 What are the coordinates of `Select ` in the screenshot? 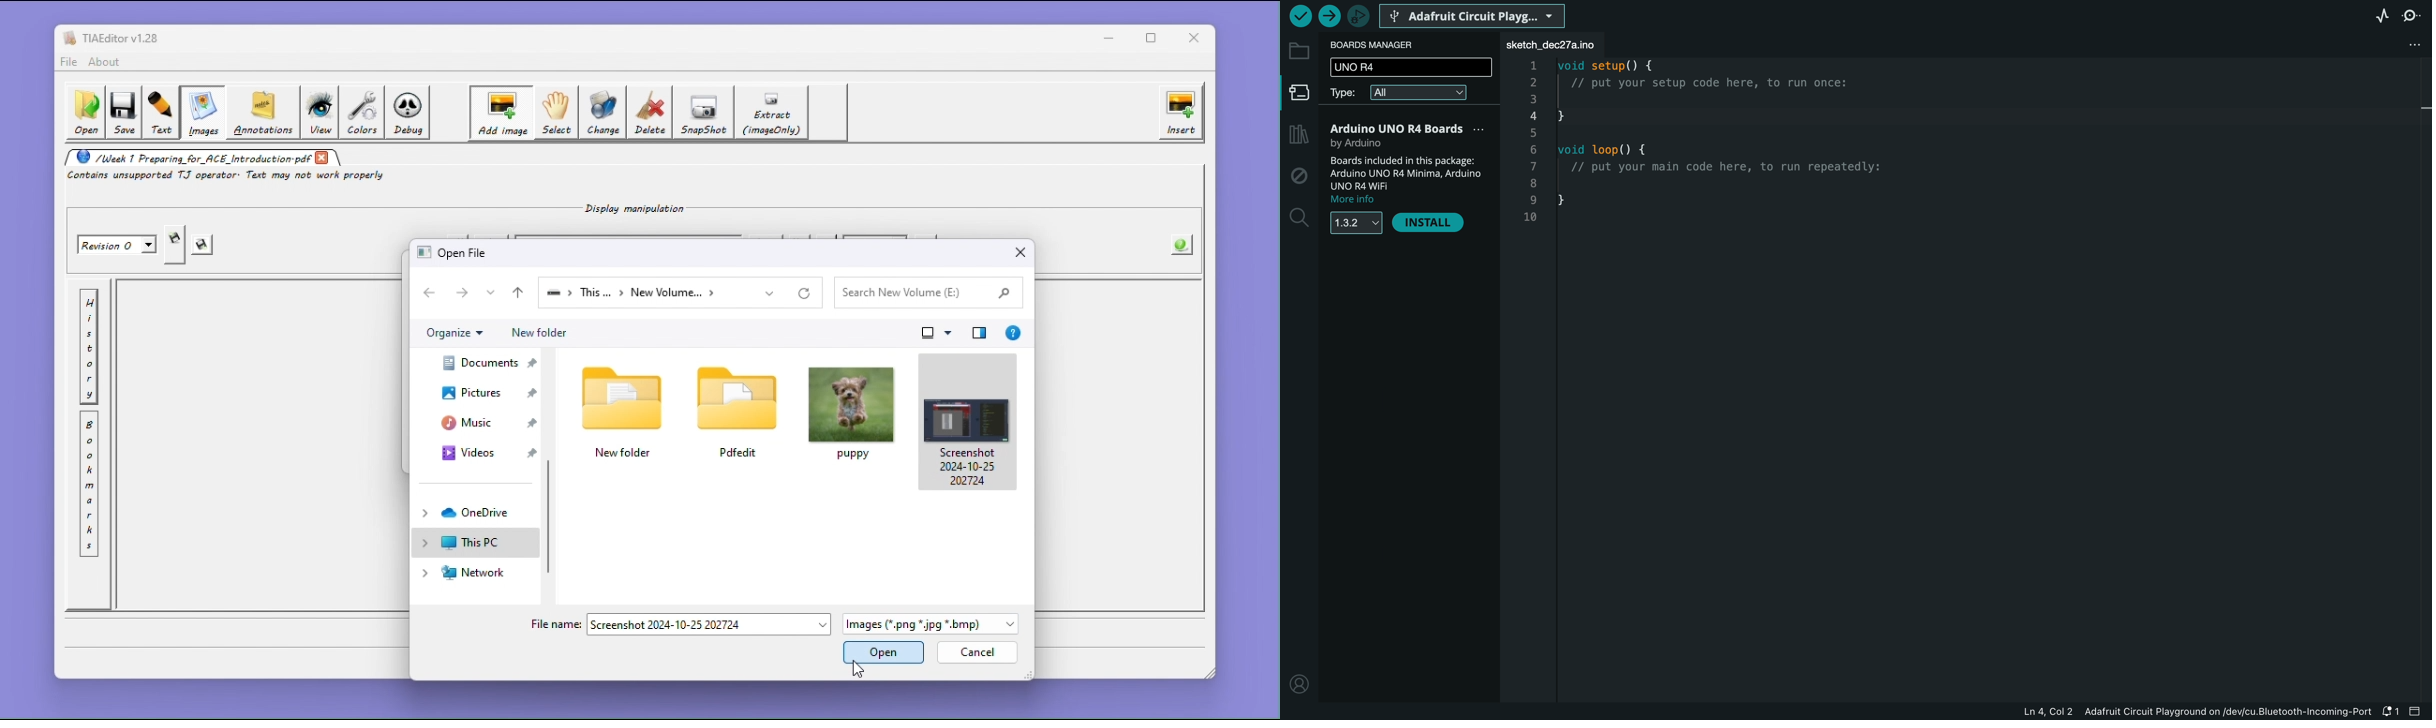 It's located at (555, 113).